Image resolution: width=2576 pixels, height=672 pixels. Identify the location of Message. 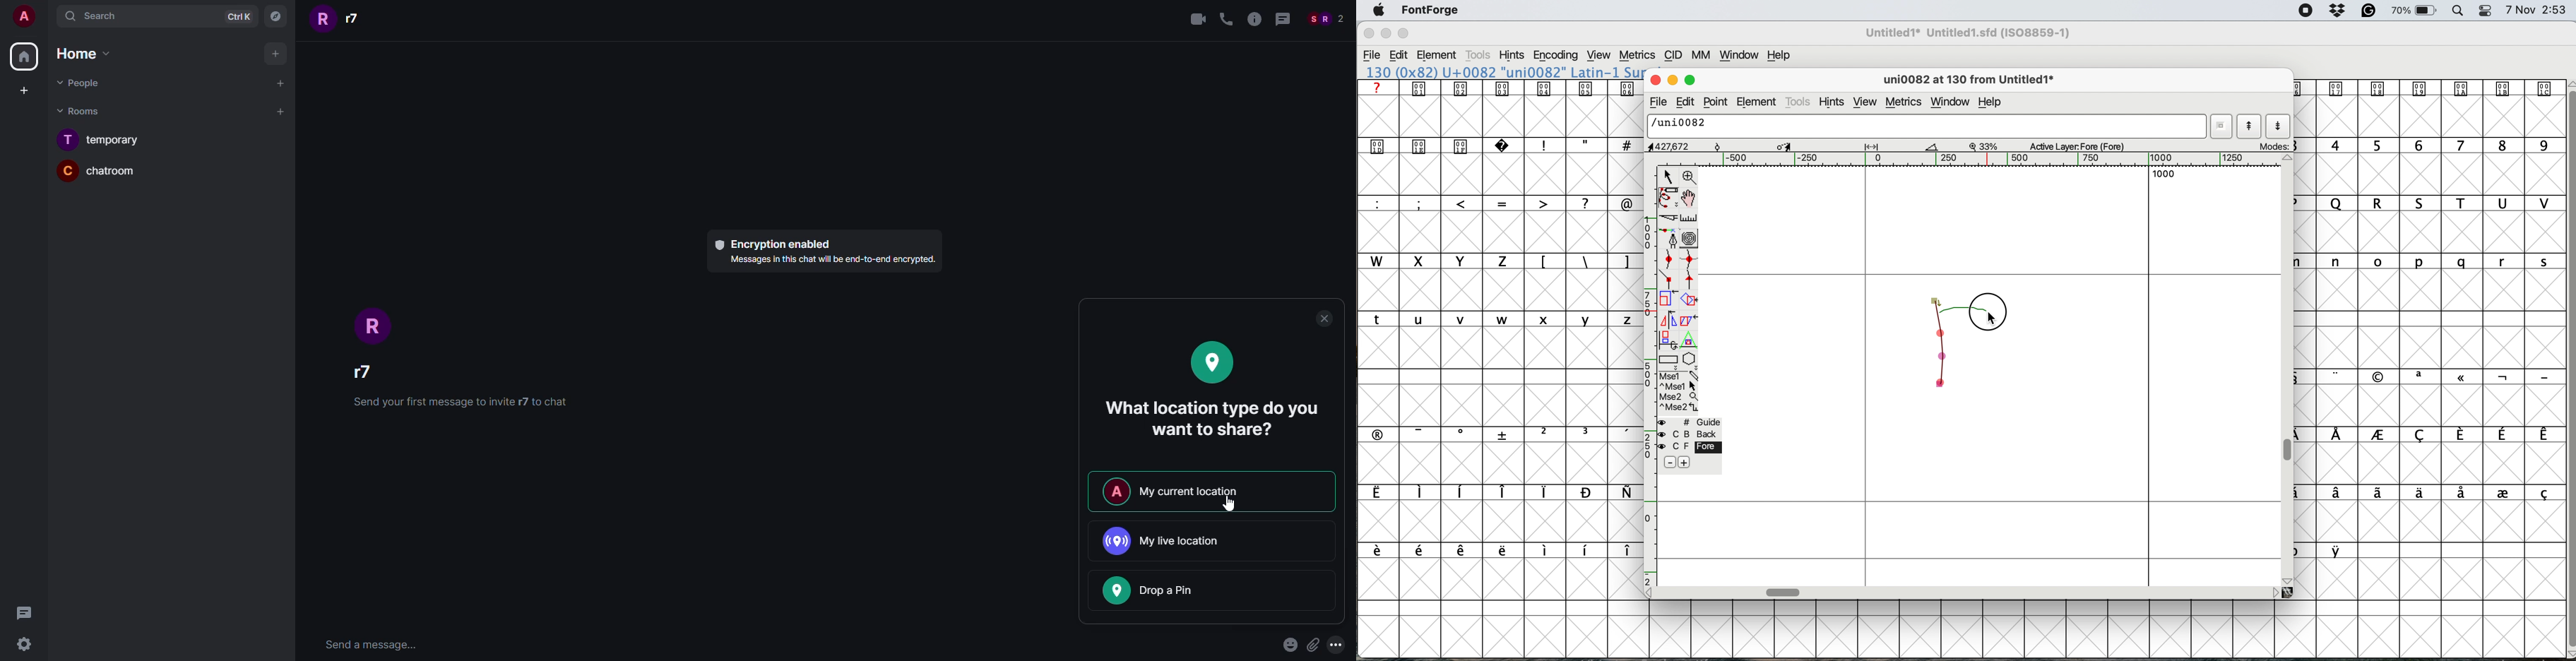
(27, 614).